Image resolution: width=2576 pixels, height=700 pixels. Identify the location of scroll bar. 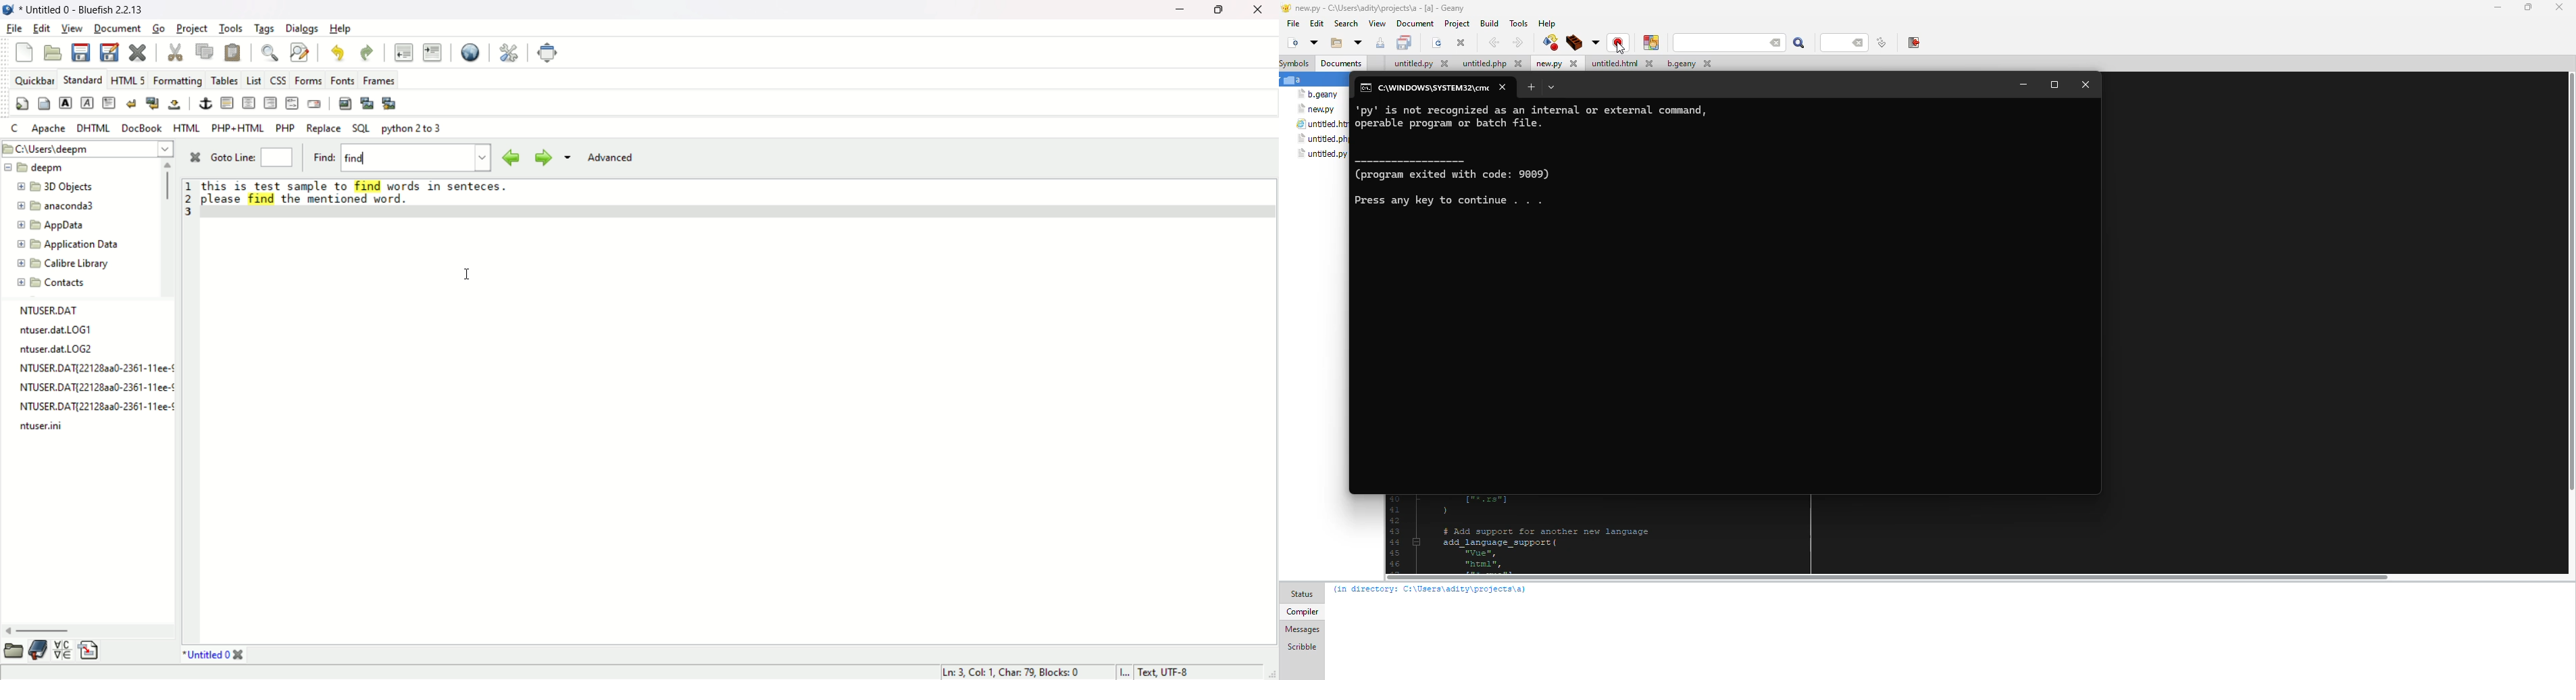
(1880, 577).